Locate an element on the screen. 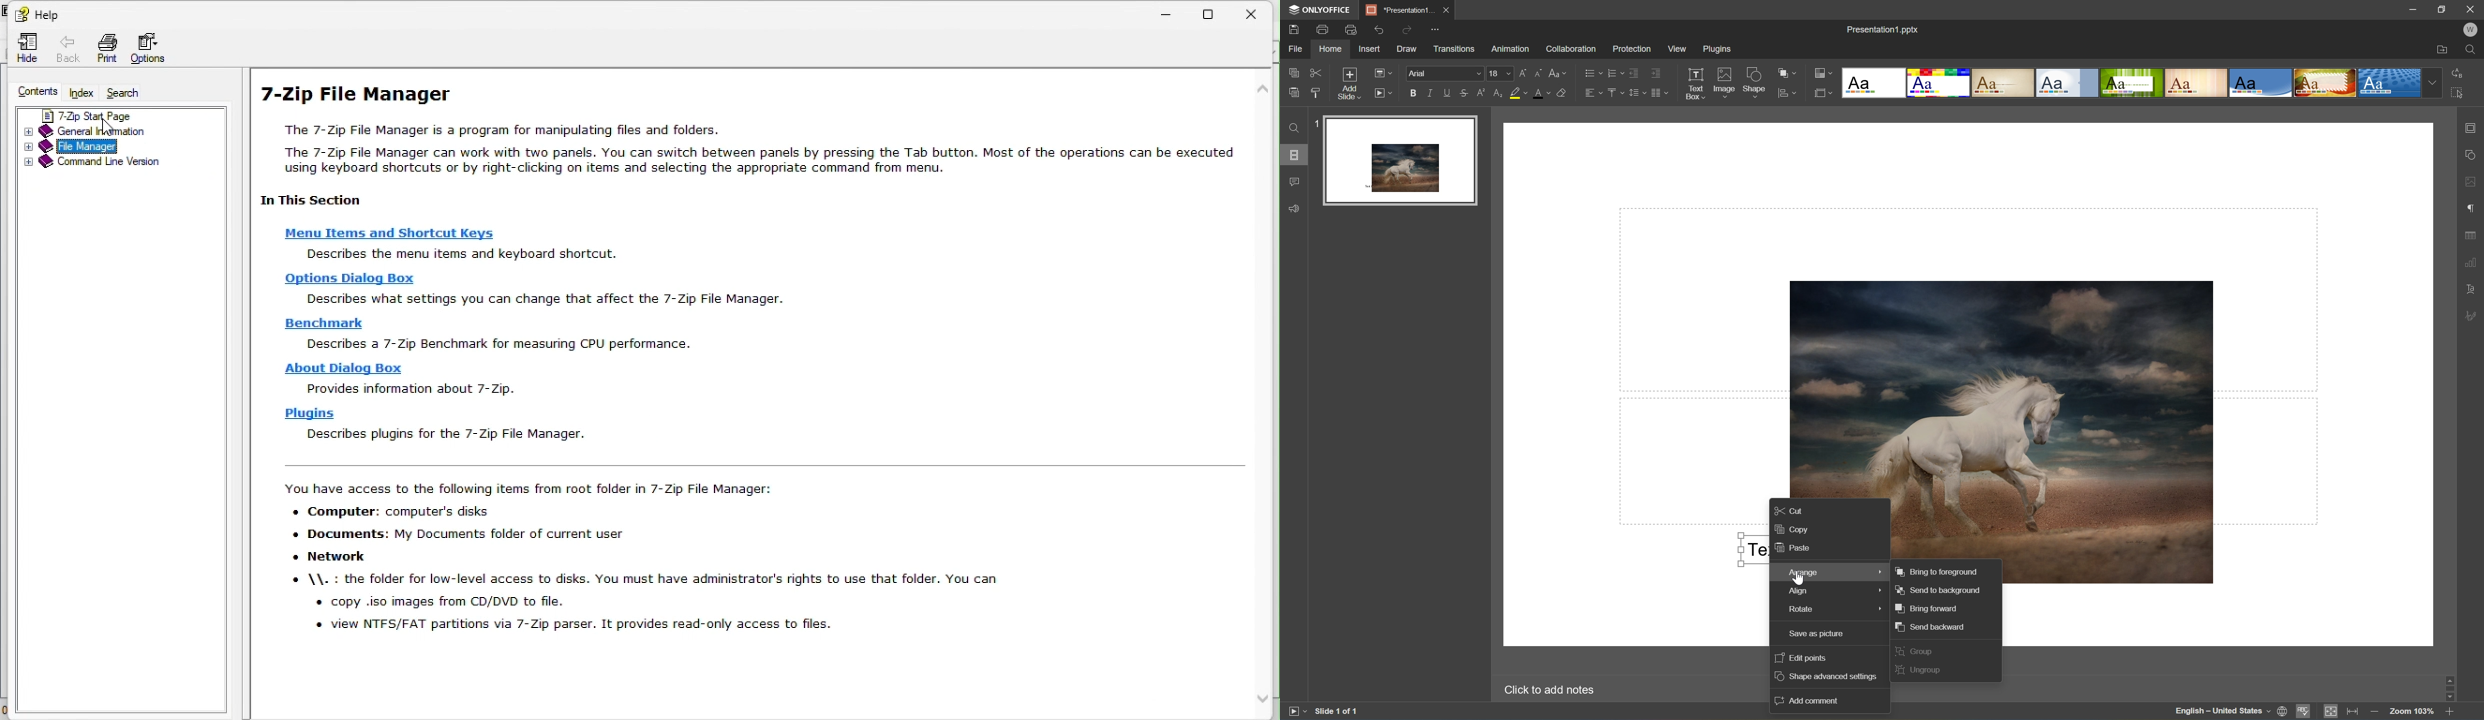 This screenshot has width=2492, height=728. Save is located at coordinates (1443, 9).